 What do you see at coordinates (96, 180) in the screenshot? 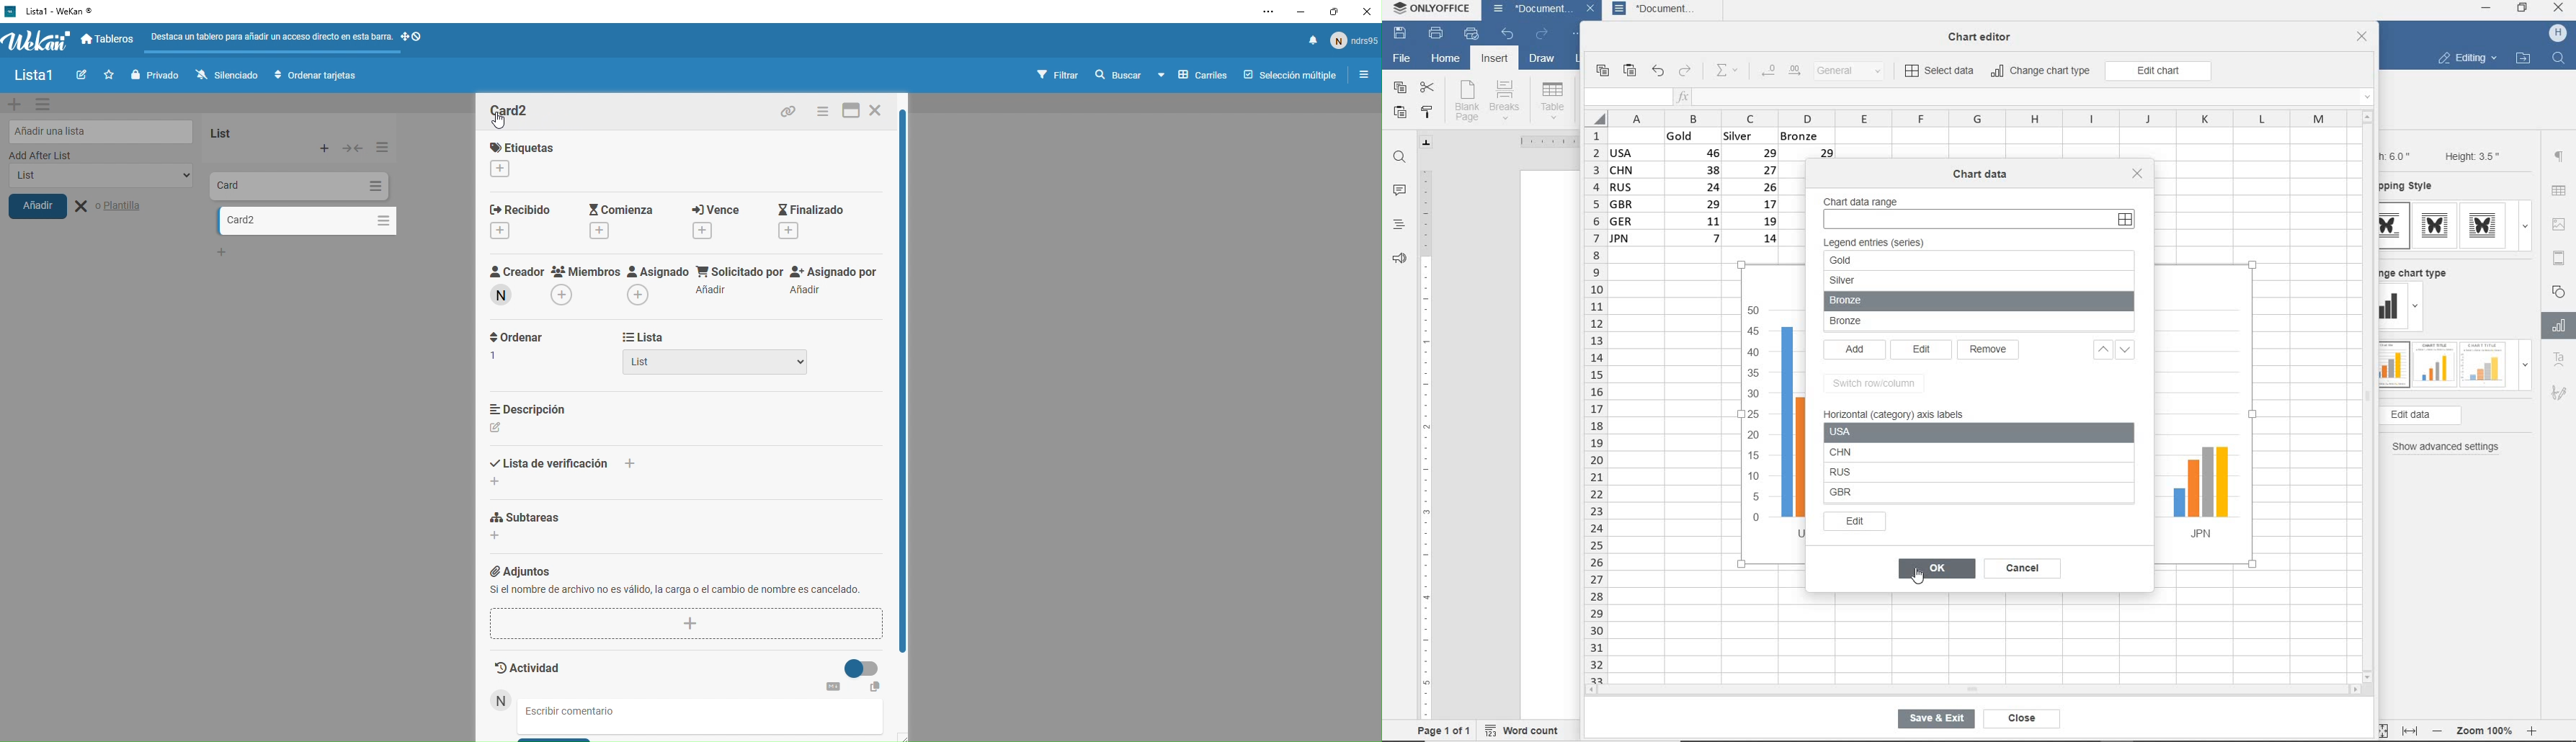
I see `list` at bounding box center [96, 180].